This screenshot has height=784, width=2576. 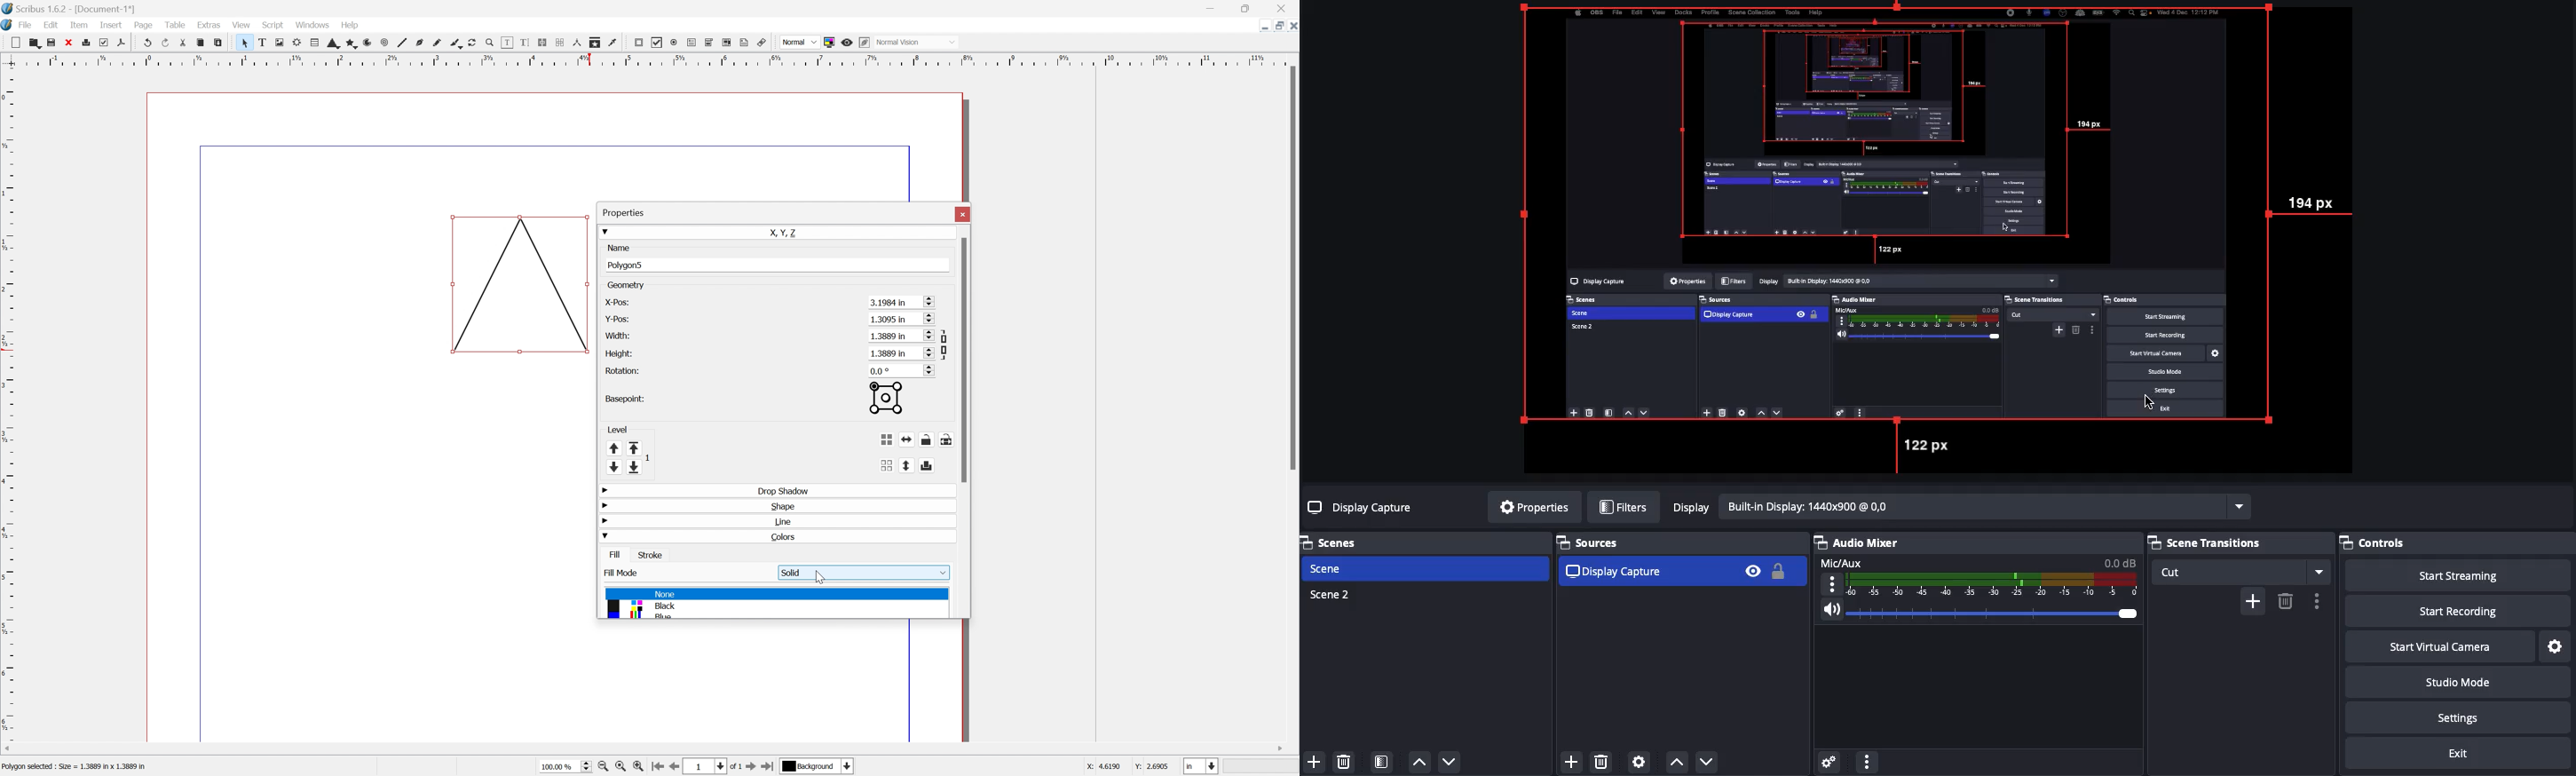 What do you see at coordinates (1312, 760) in the screenshot?
I see `Add` at bounding box center [1312, 760].